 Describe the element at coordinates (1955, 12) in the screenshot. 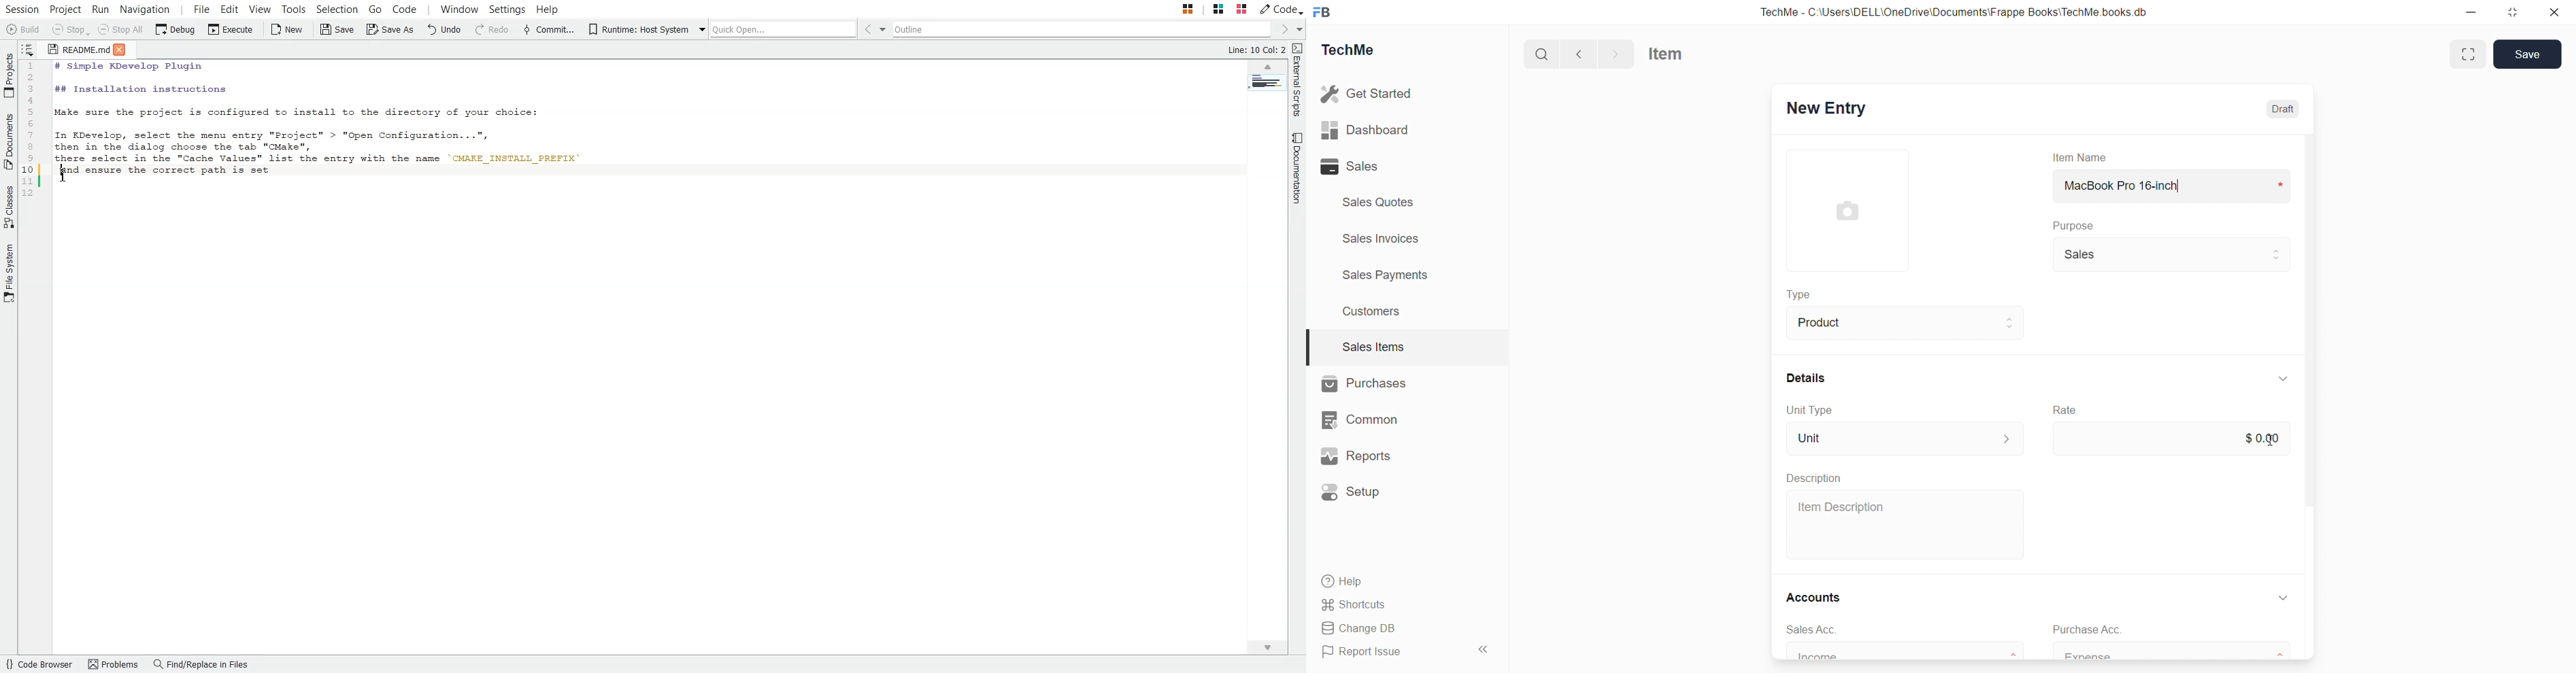

I see `TechMe - C:\Users\DELL\OneDrive\Documents\Frappe Books\TechMe books.db` at that location.